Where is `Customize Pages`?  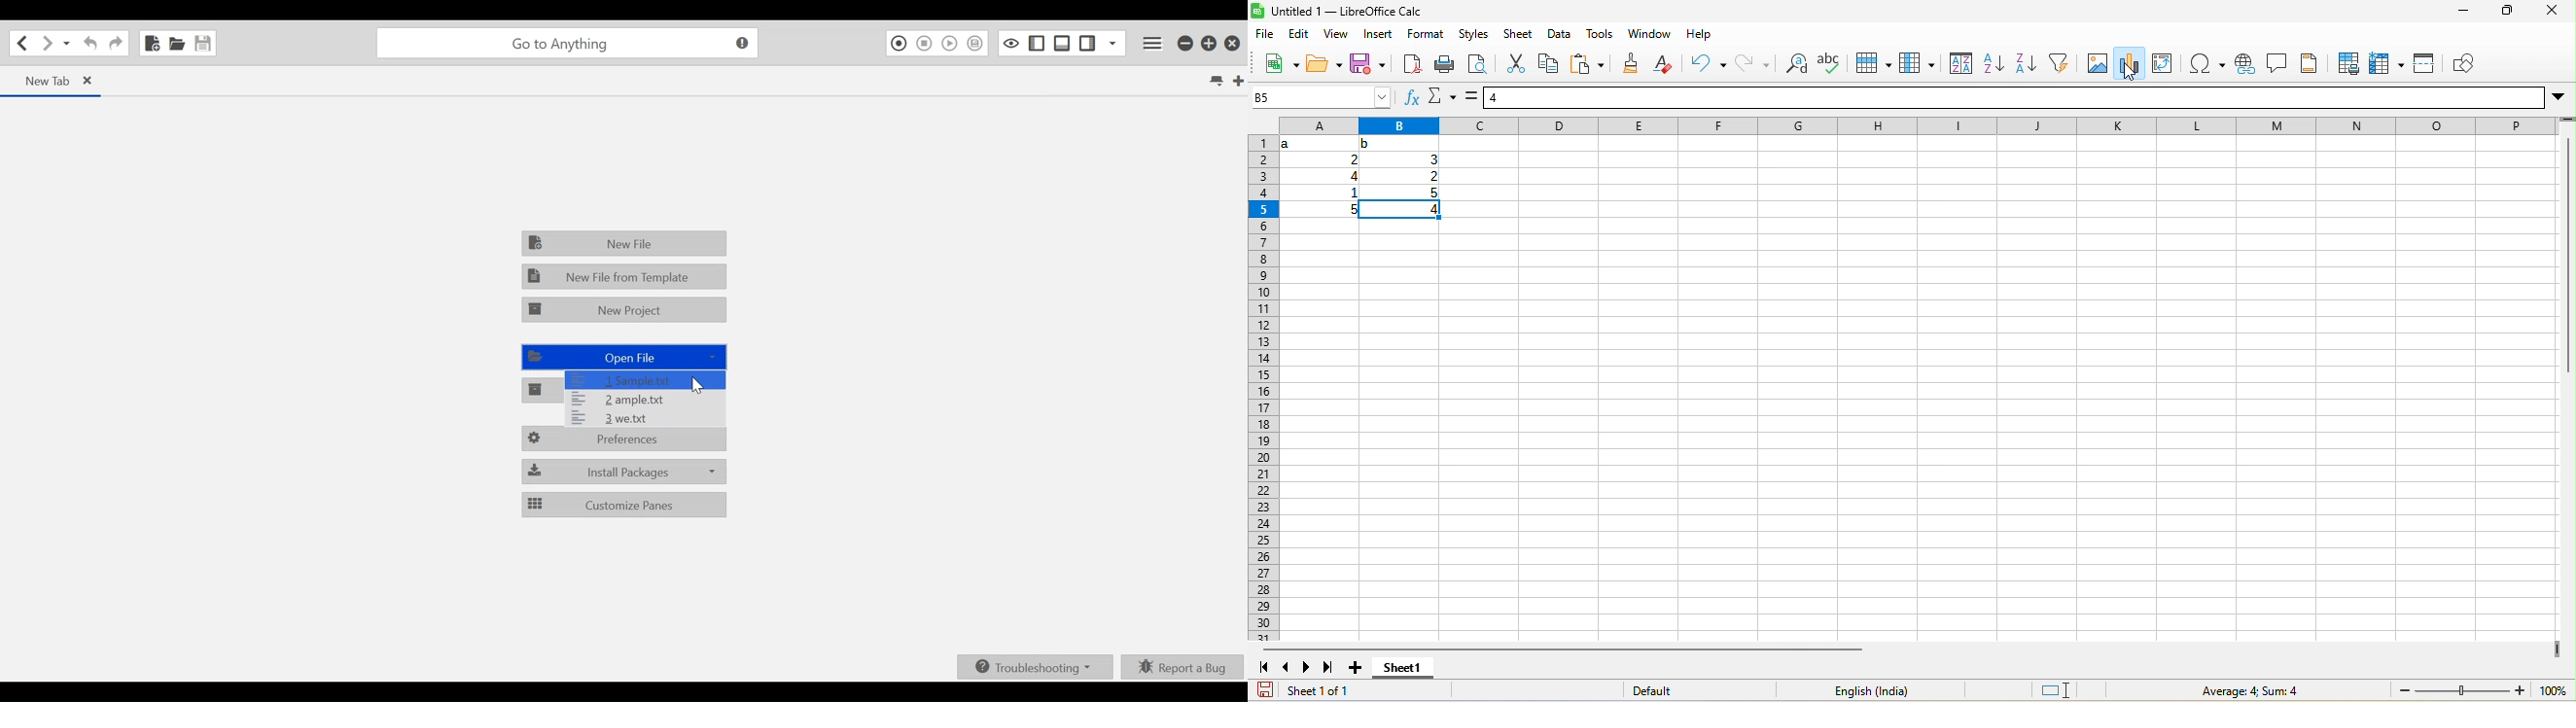 Customize Pages is located at coordinates (623, 504).